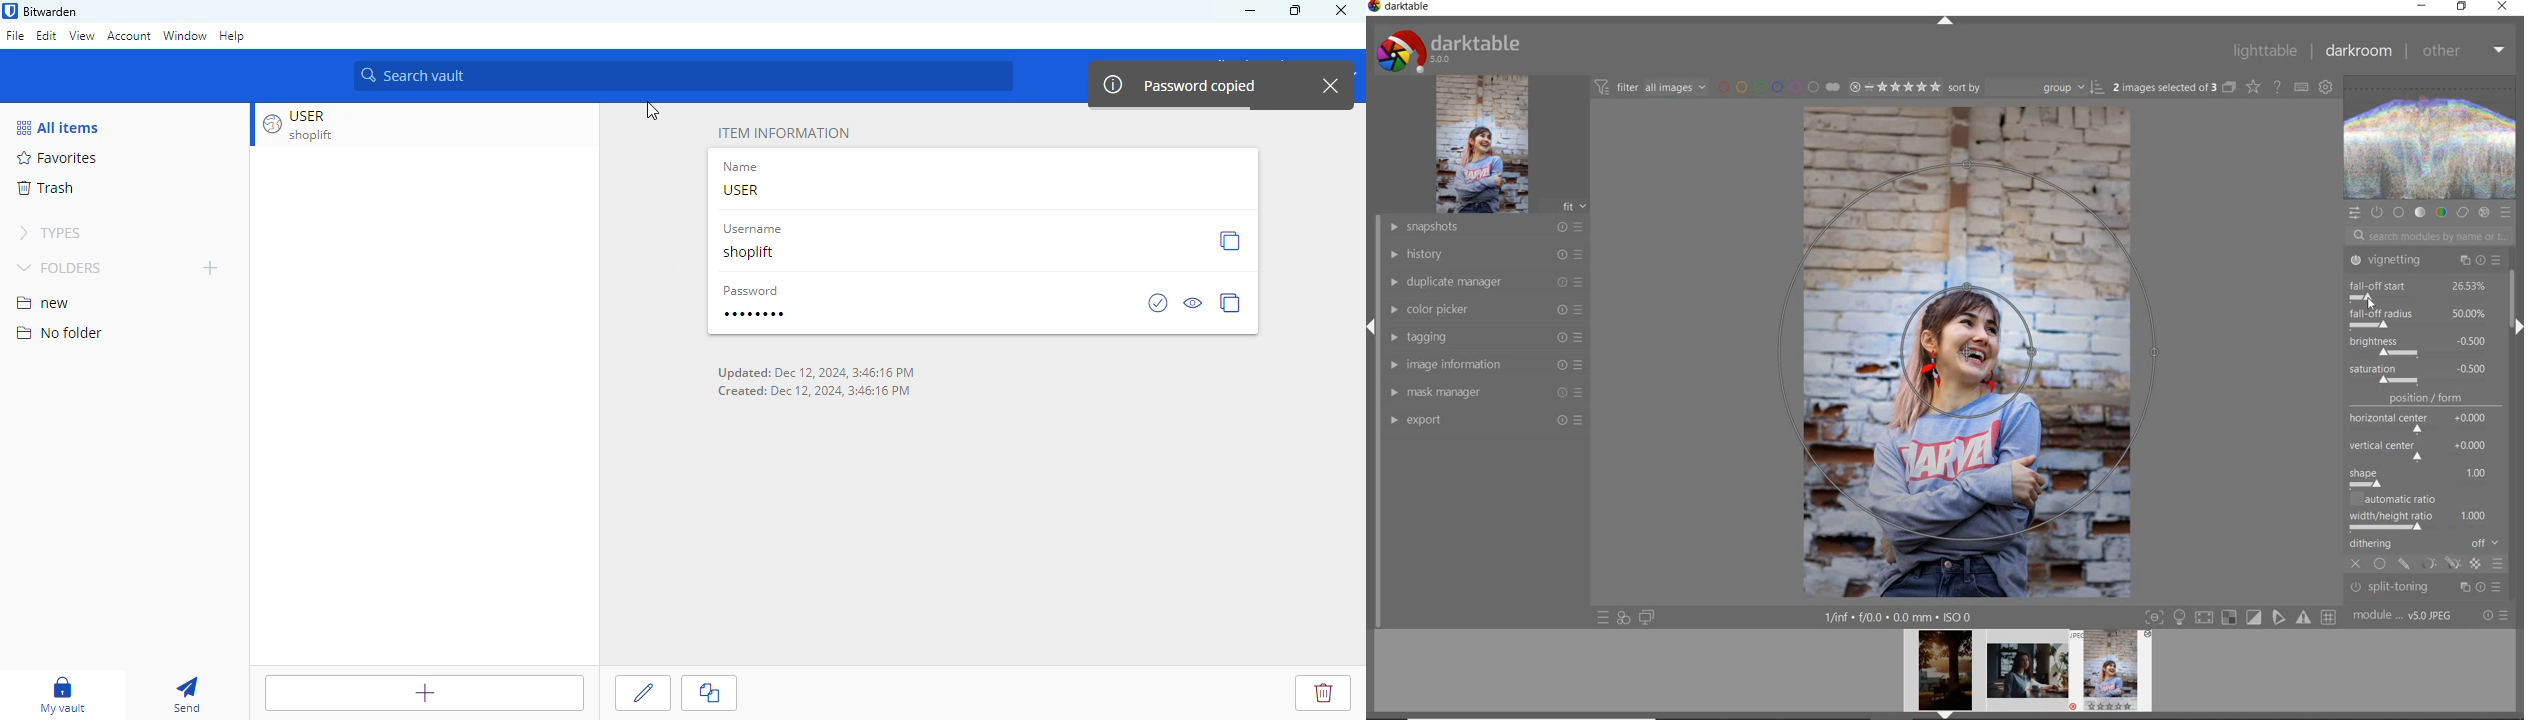 The height and width of the screenshot is (728, 2548). What do you see at coordinates (783, 133) in the screenshot?
I see `item information` at bounding box center [783, 133].